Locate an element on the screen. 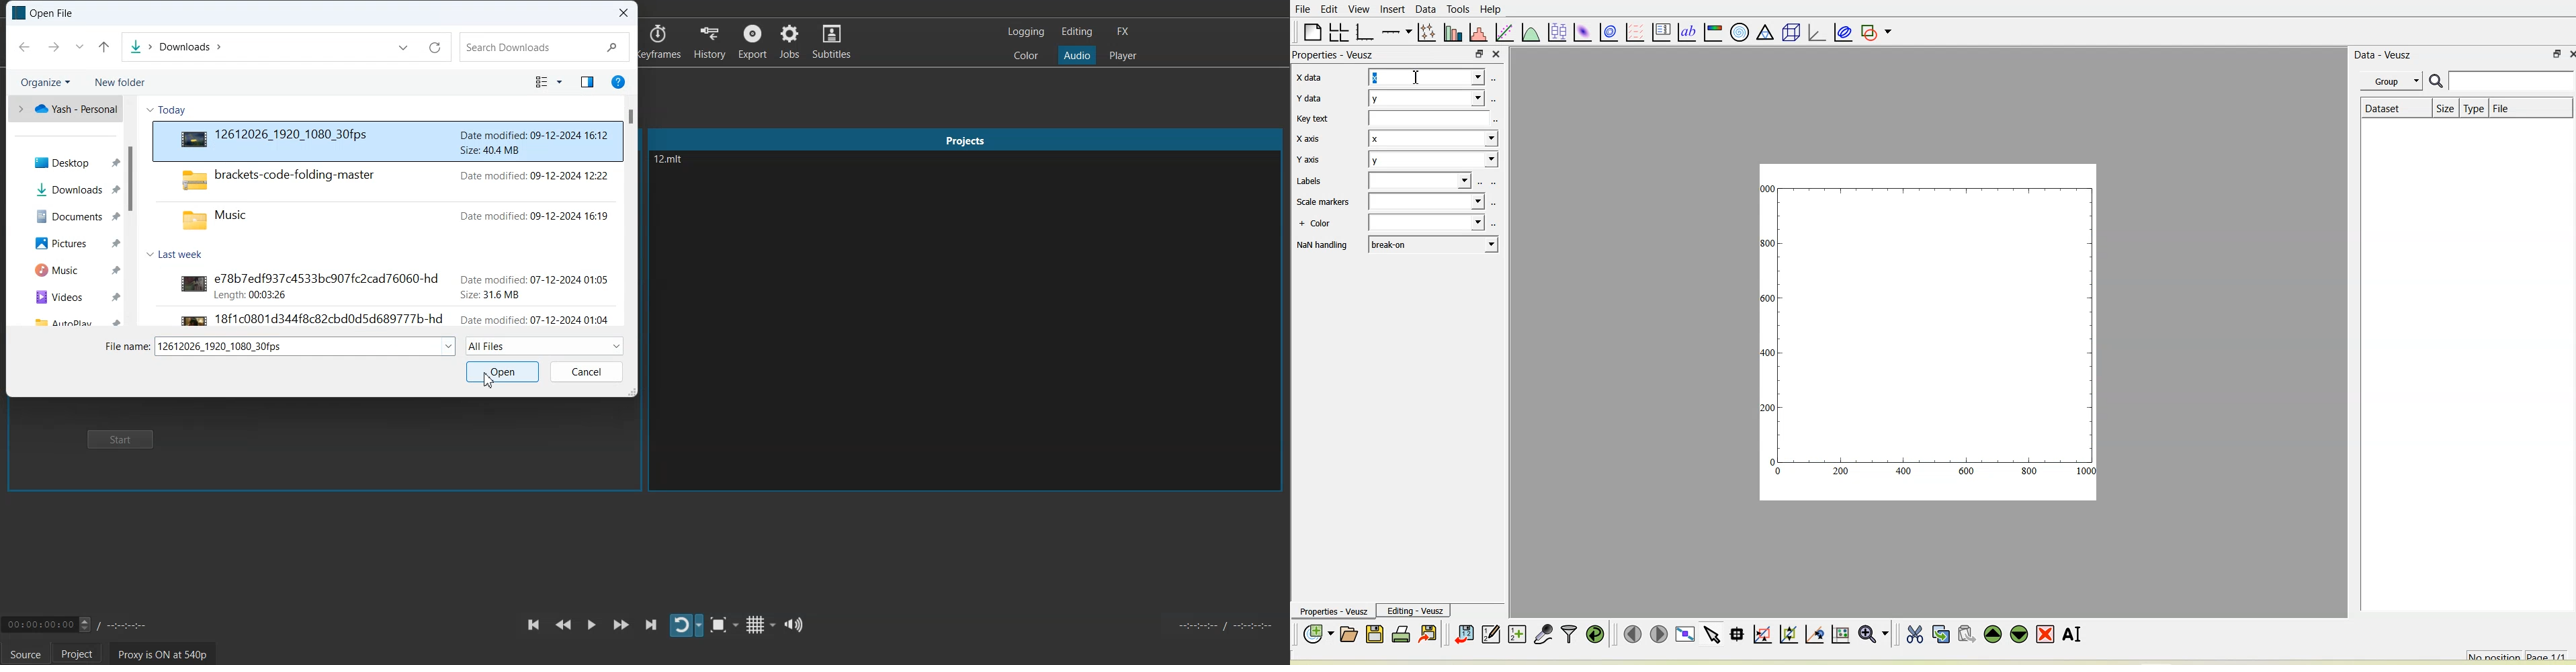 The image size is (2576, 672). Color is located at coordinates (1026, 54).